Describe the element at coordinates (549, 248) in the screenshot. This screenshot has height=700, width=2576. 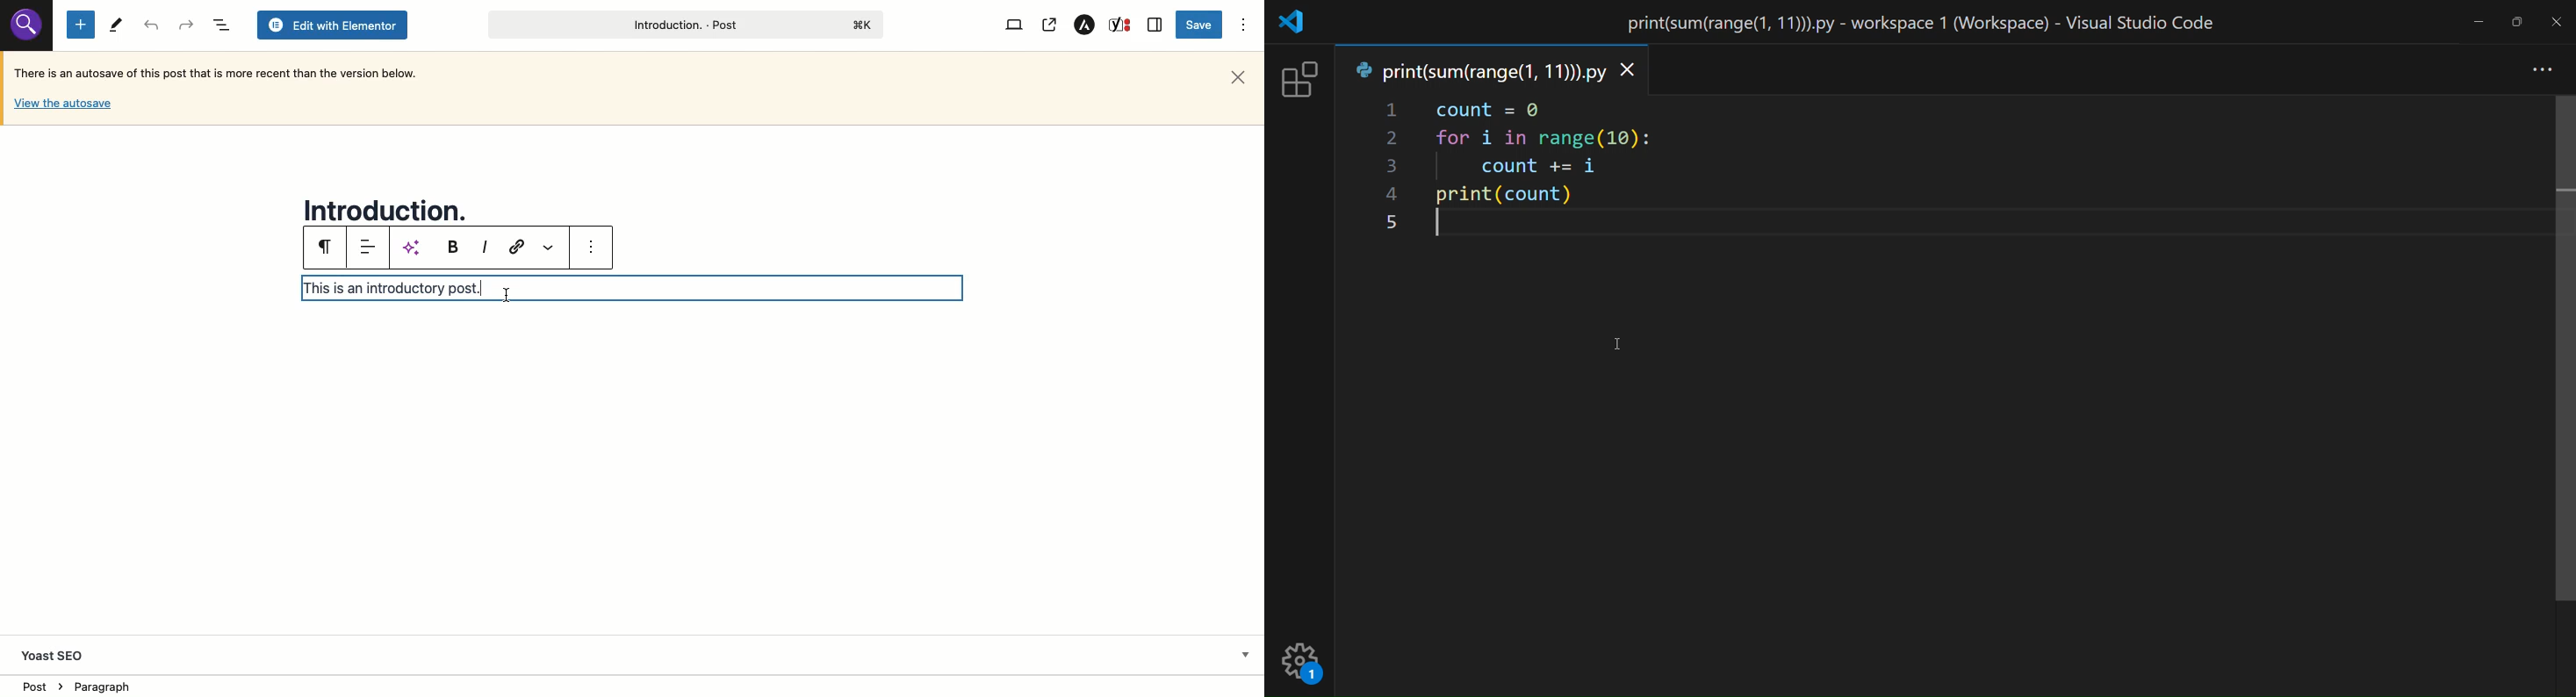
I see `More` at that location.